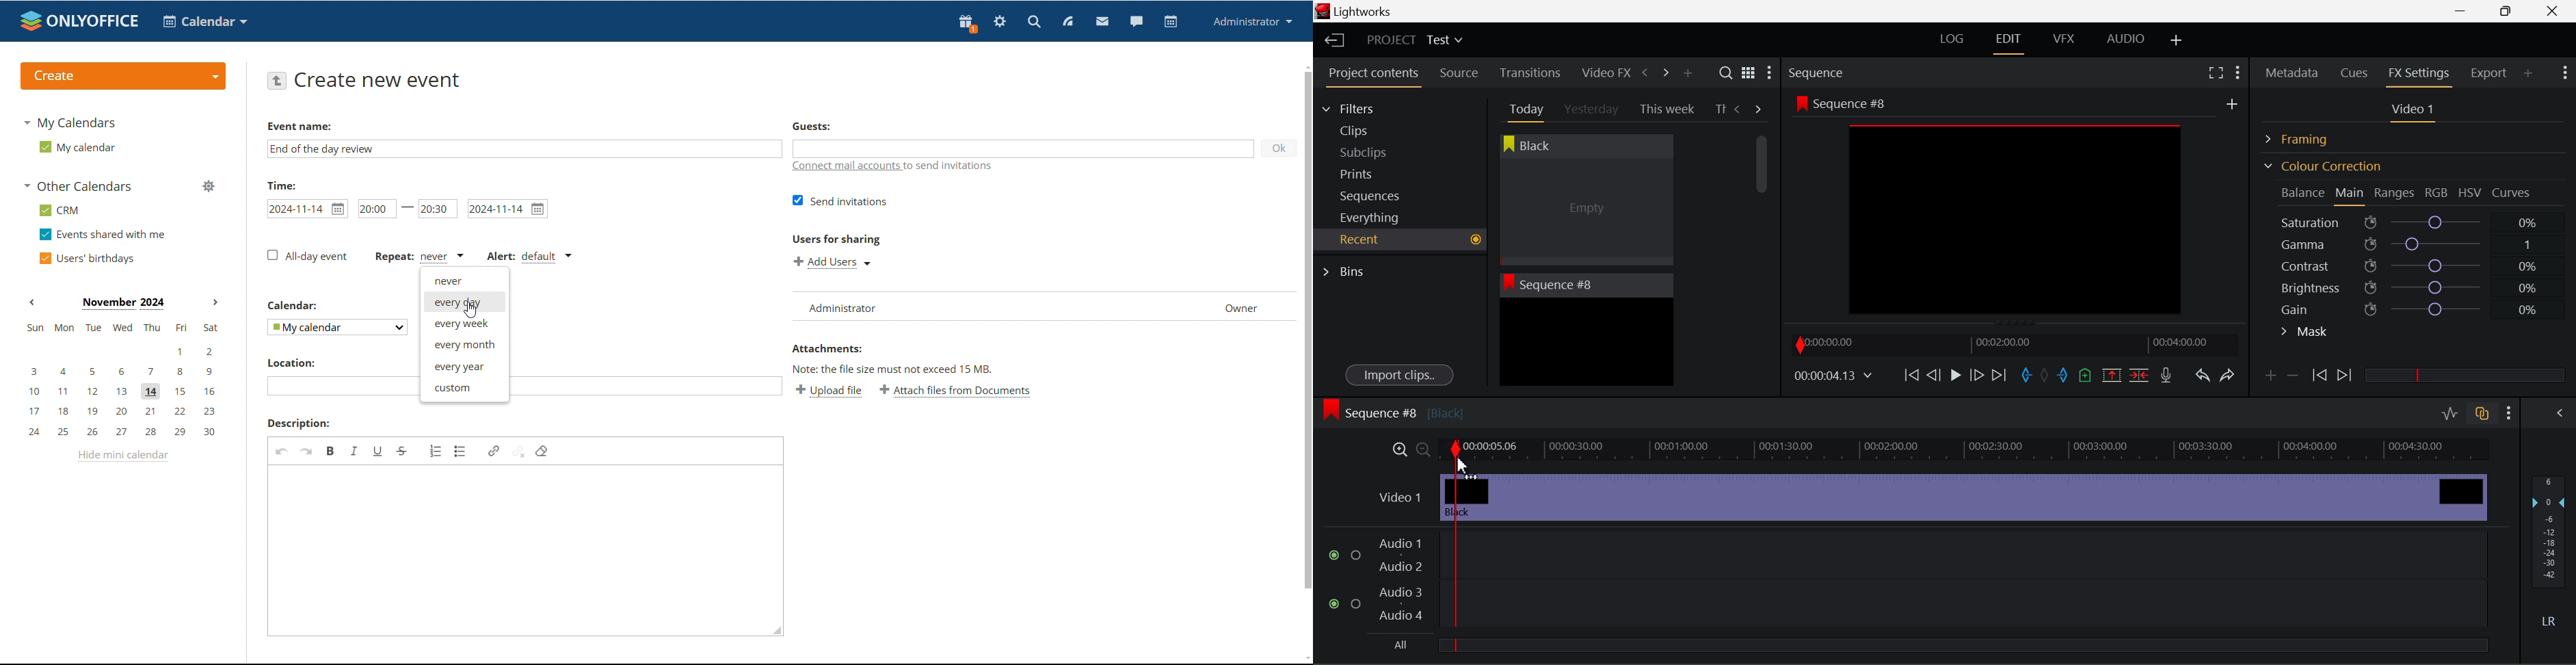 The width and height of the screenshot is (2576, 672). Describe the element at coordinates (1603, 72) in the screenshot. I see `Video FX` at that location.